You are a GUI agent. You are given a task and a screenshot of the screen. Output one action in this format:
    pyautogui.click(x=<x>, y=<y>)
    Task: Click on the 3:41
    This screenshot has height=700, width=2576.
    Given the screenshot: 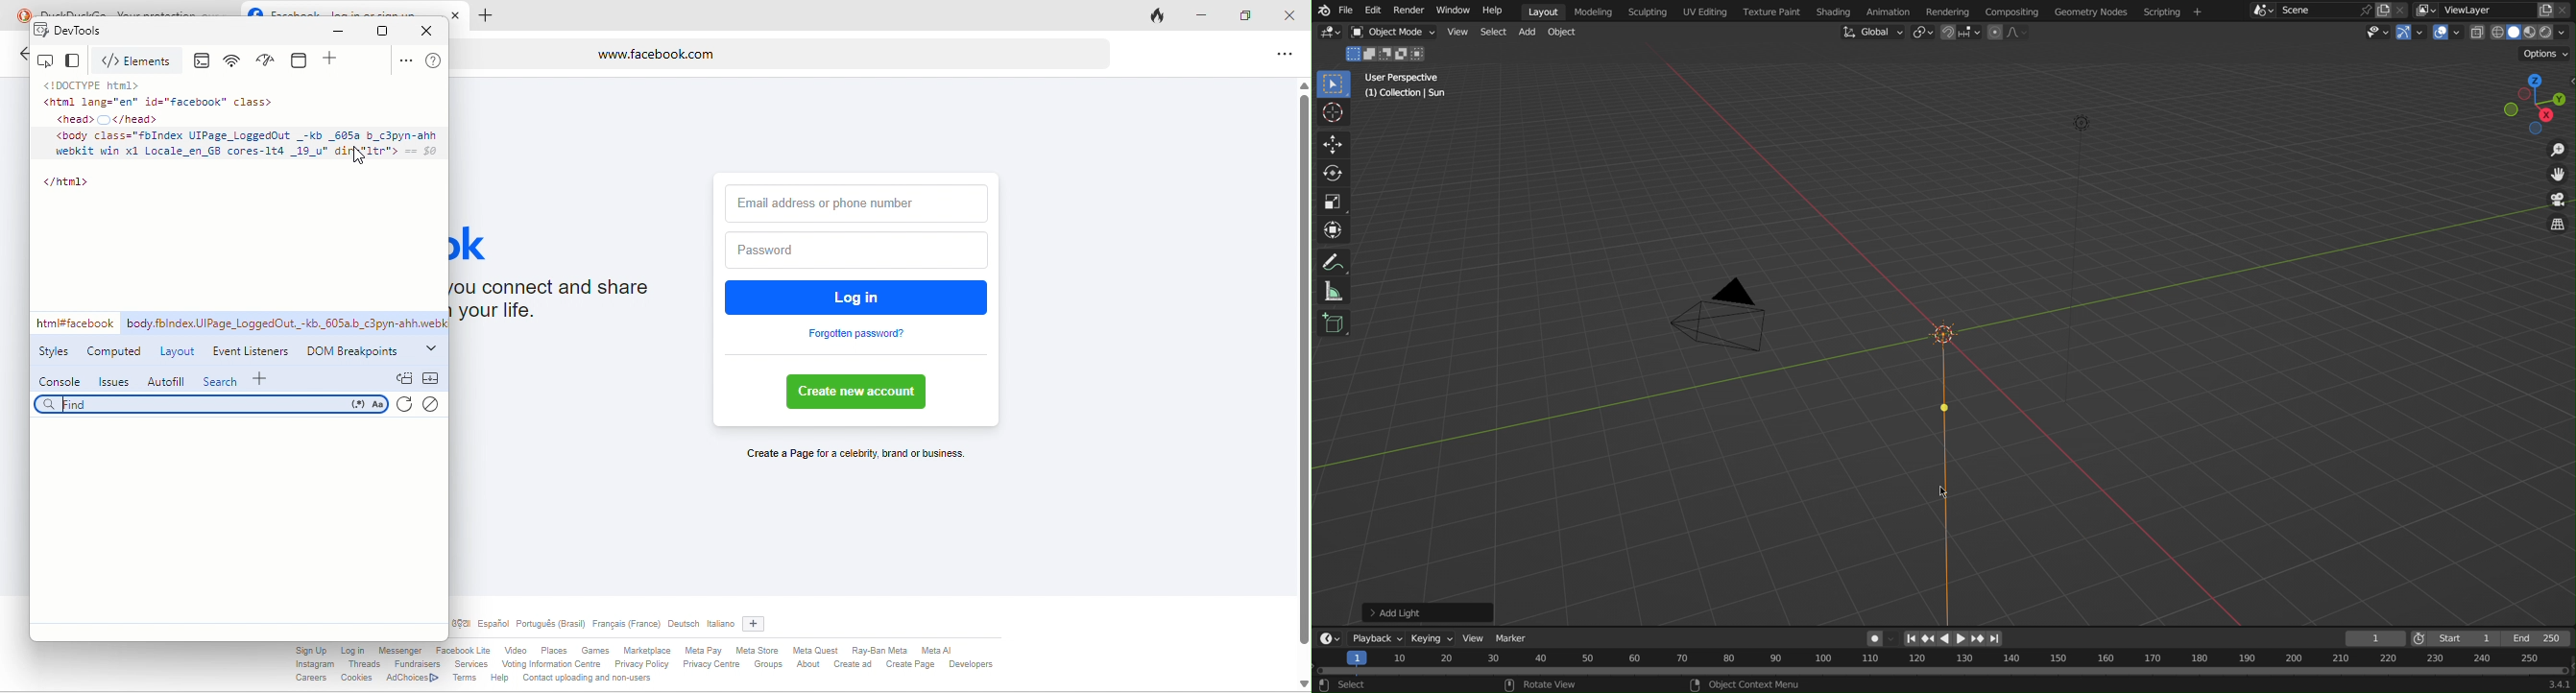 What is the action you would take?
    pyautogui.click(x=2557, y=684)
    